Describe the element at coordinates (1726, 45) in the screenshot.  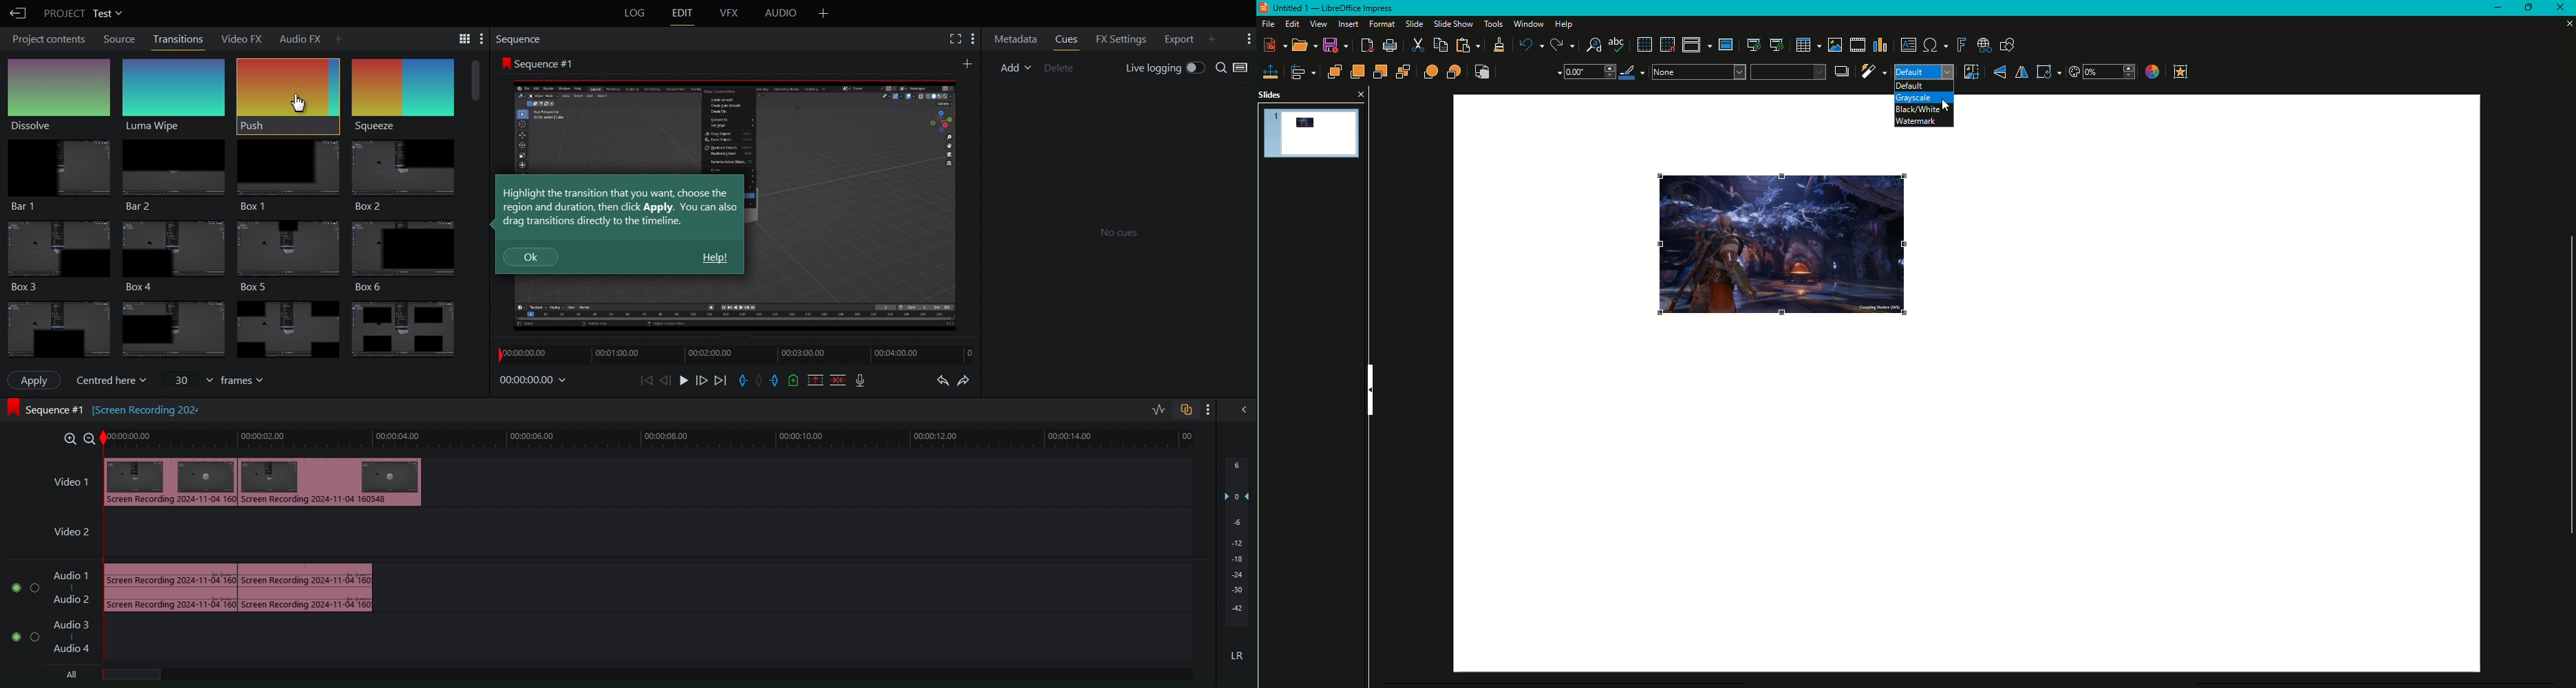
I see `Master Slide` at that location.